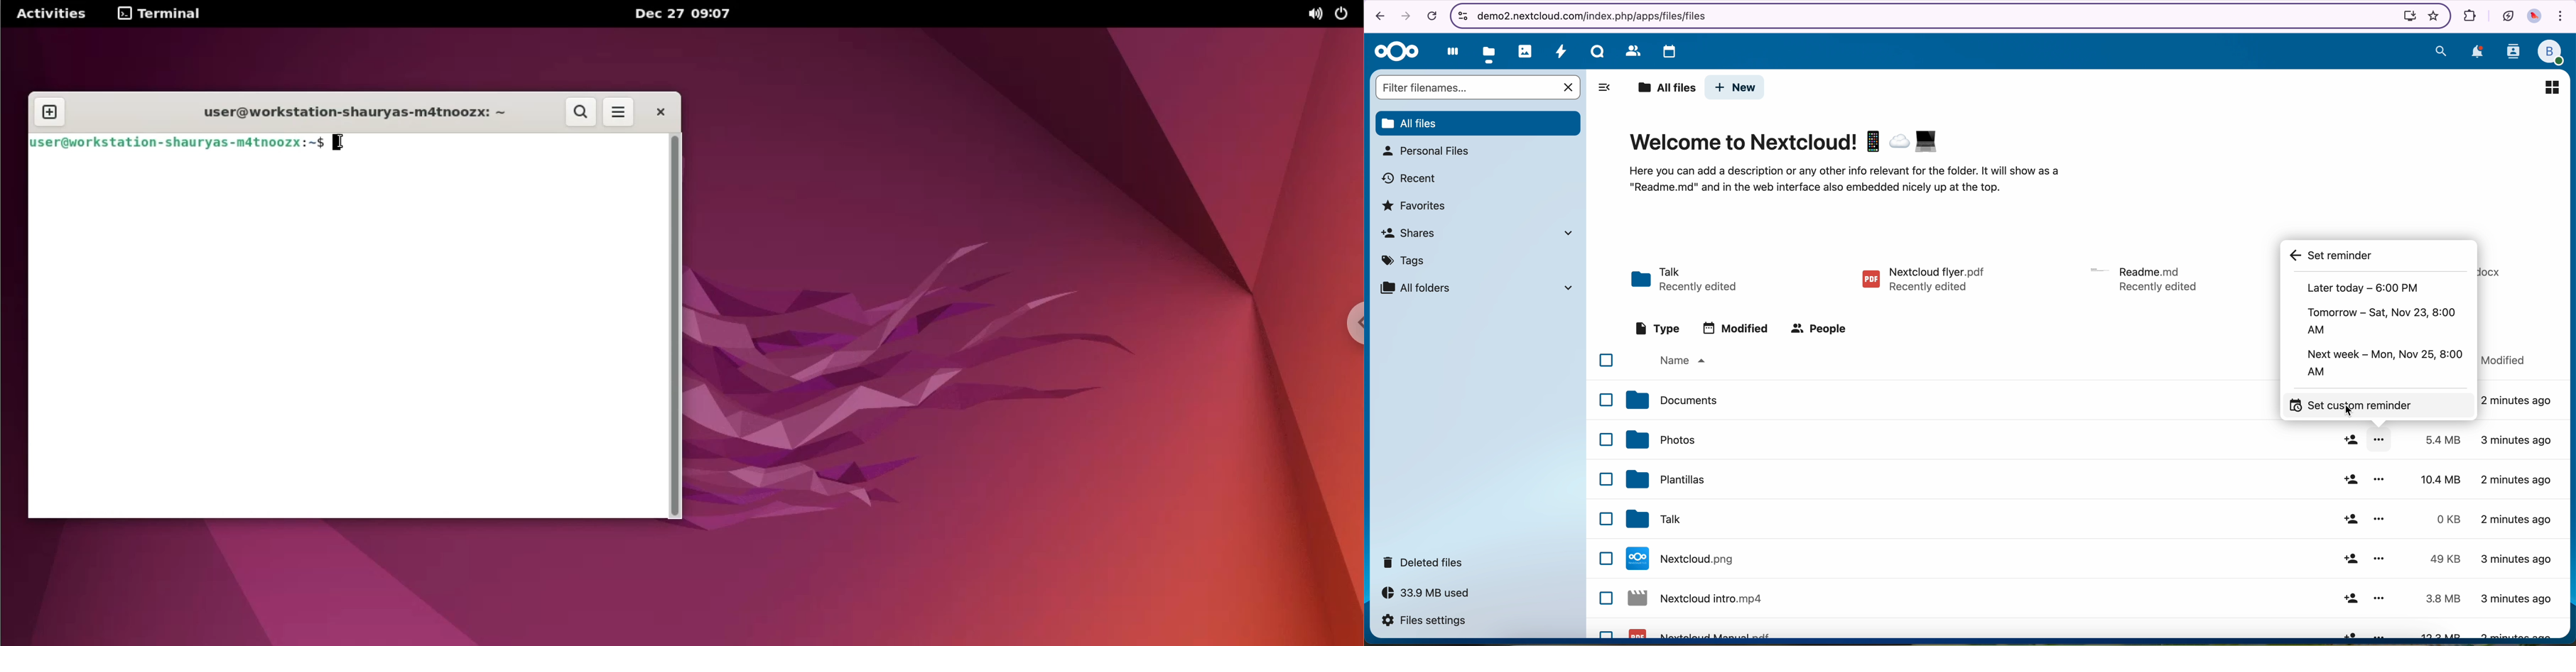 This screenshot has width=2576, height=672. Describe the element at coordinates (1461, 14) in the screenshot. I see `controls` at that location.